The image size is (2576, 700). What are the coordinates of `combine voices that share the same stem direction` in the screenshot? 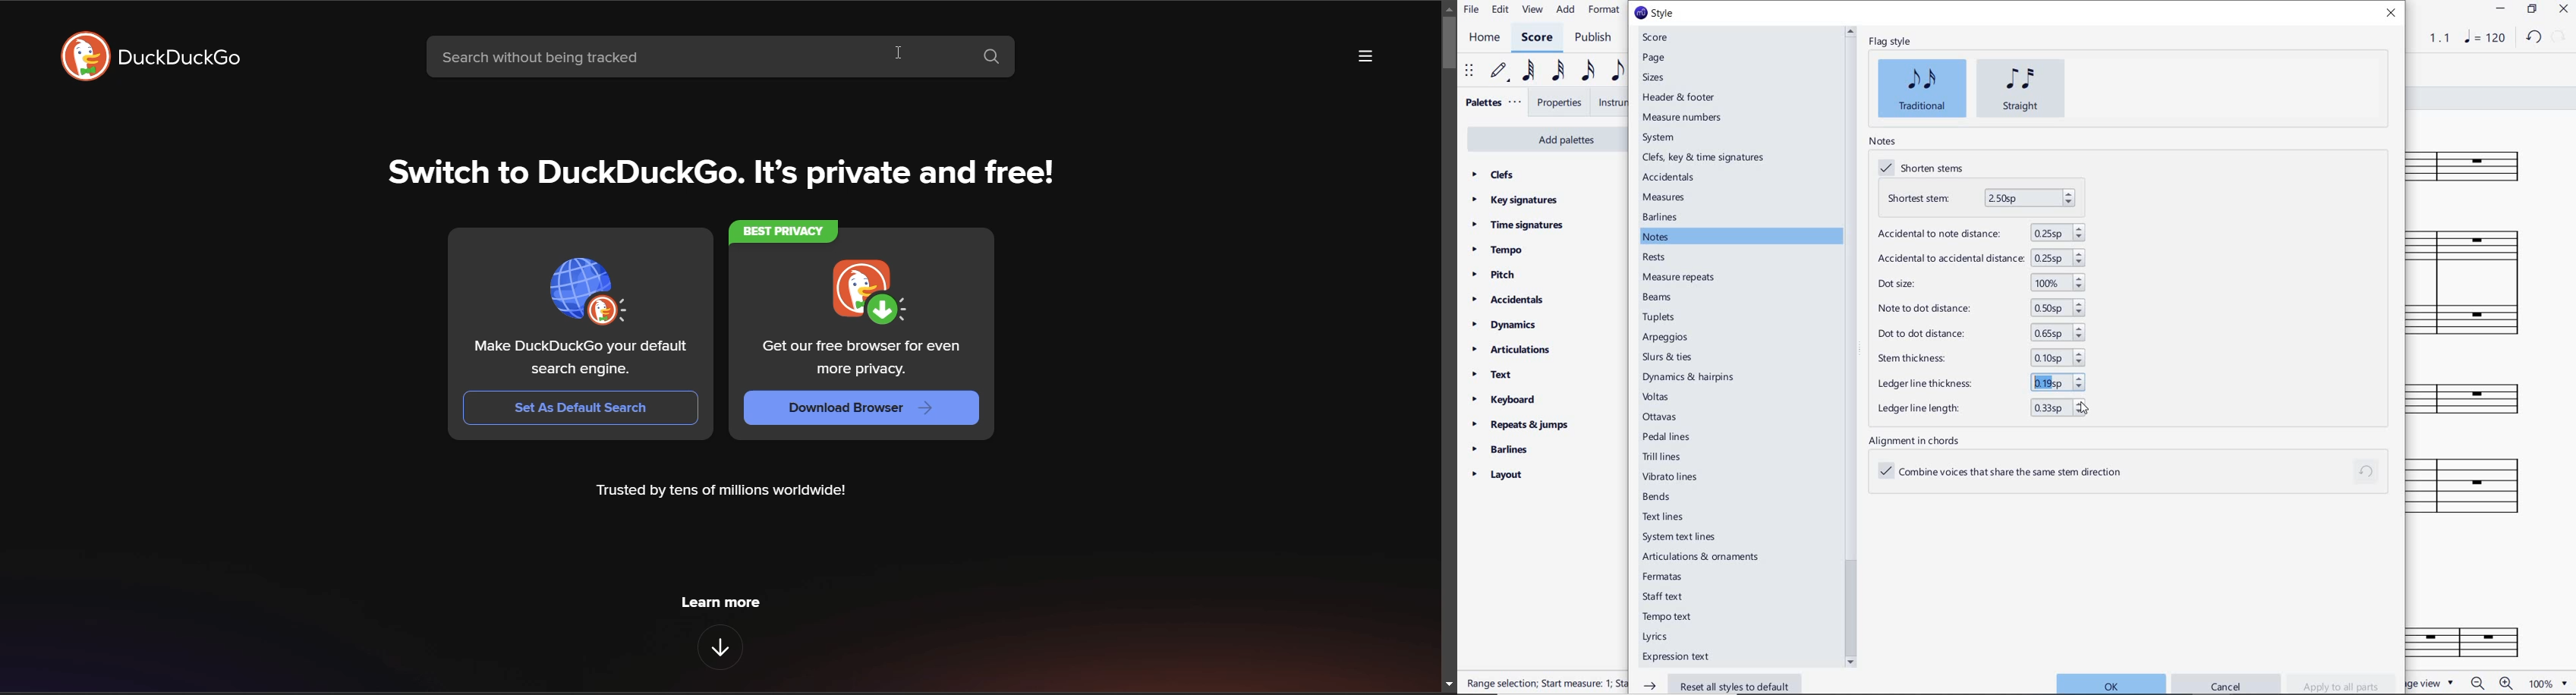 It's located at (2009, 473).